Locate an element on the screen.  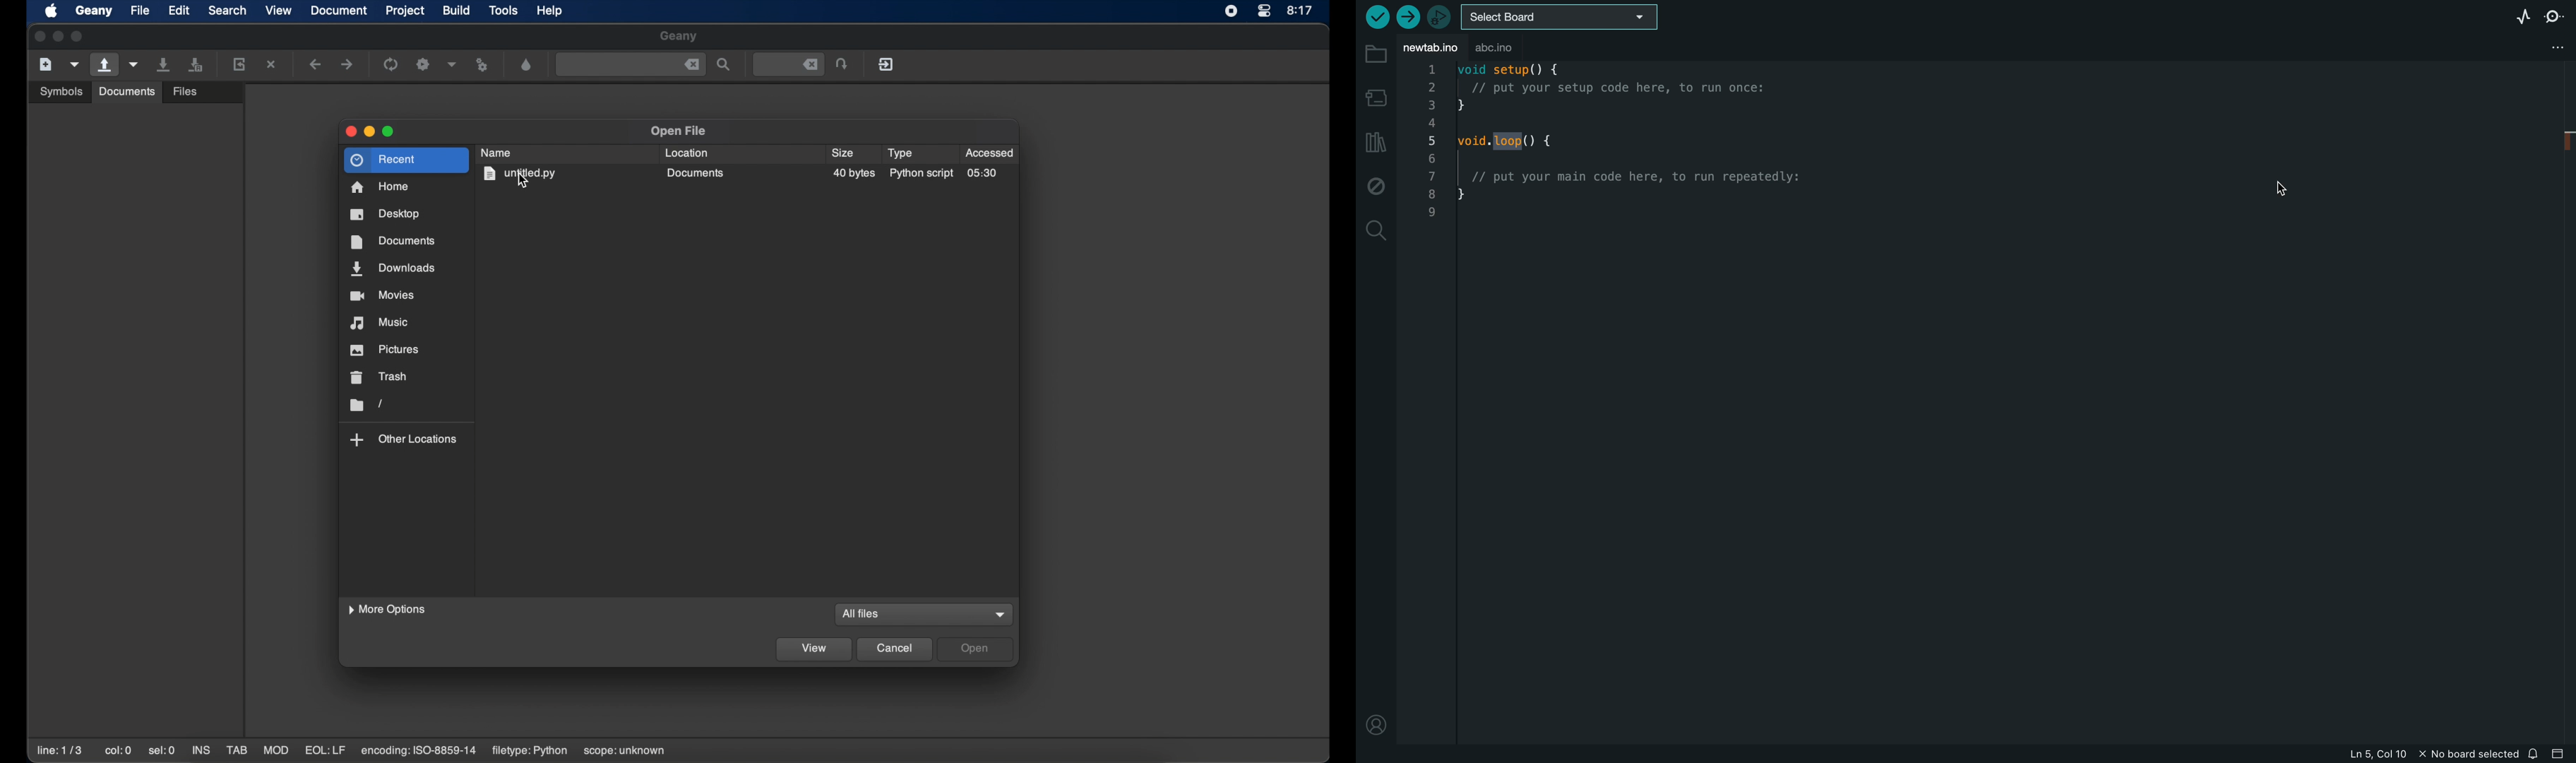
trash is located at coordinates (380, 377).